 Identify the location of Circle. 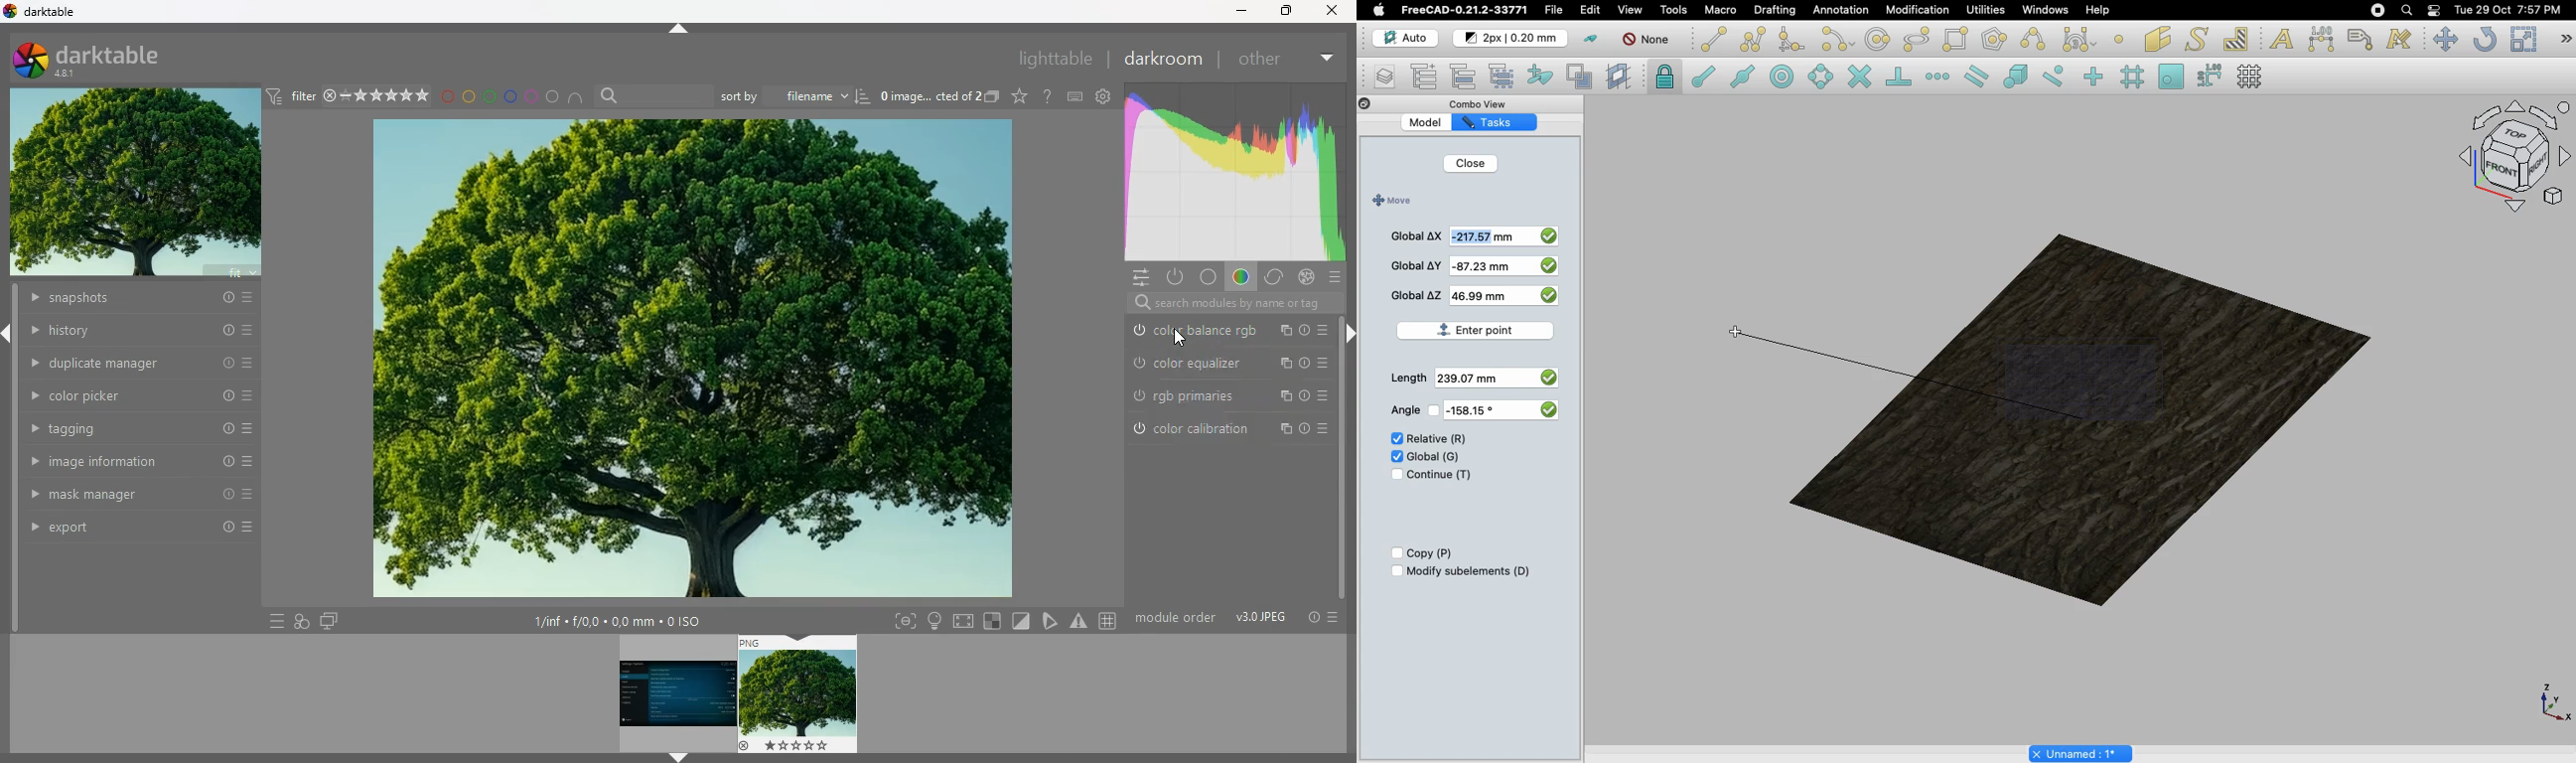
(1879, 42).